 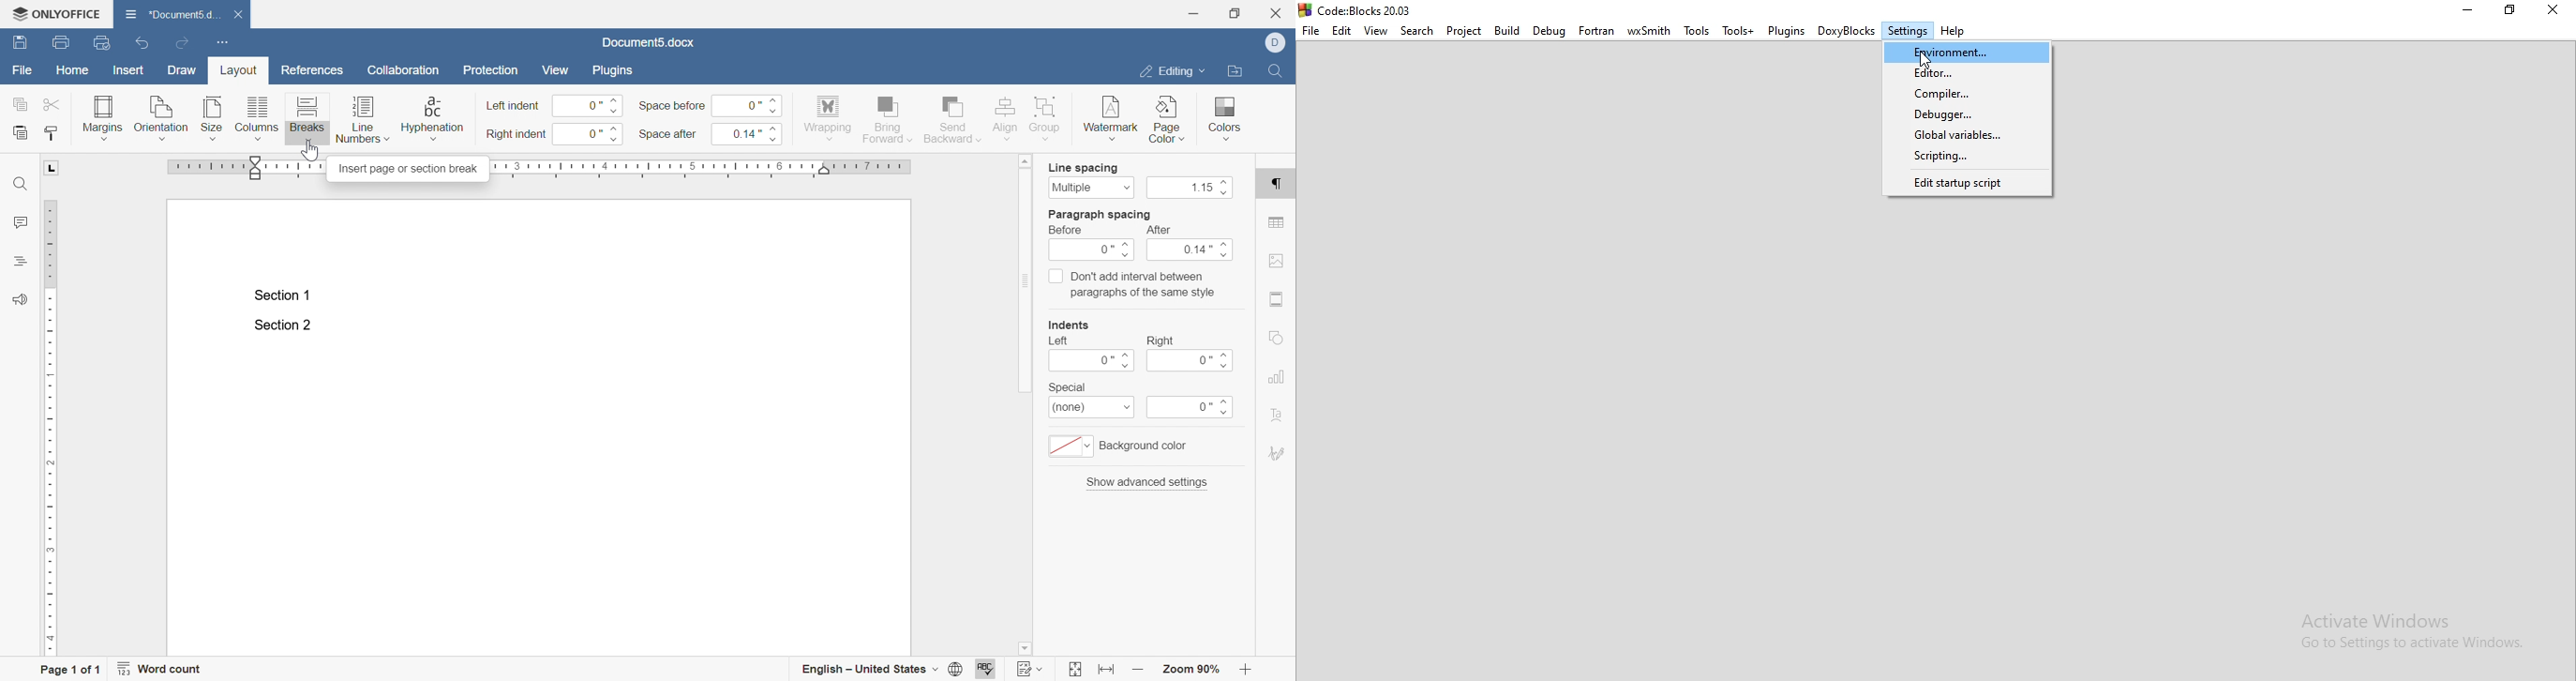 I want to click on copy, so click(x=18, y=104).